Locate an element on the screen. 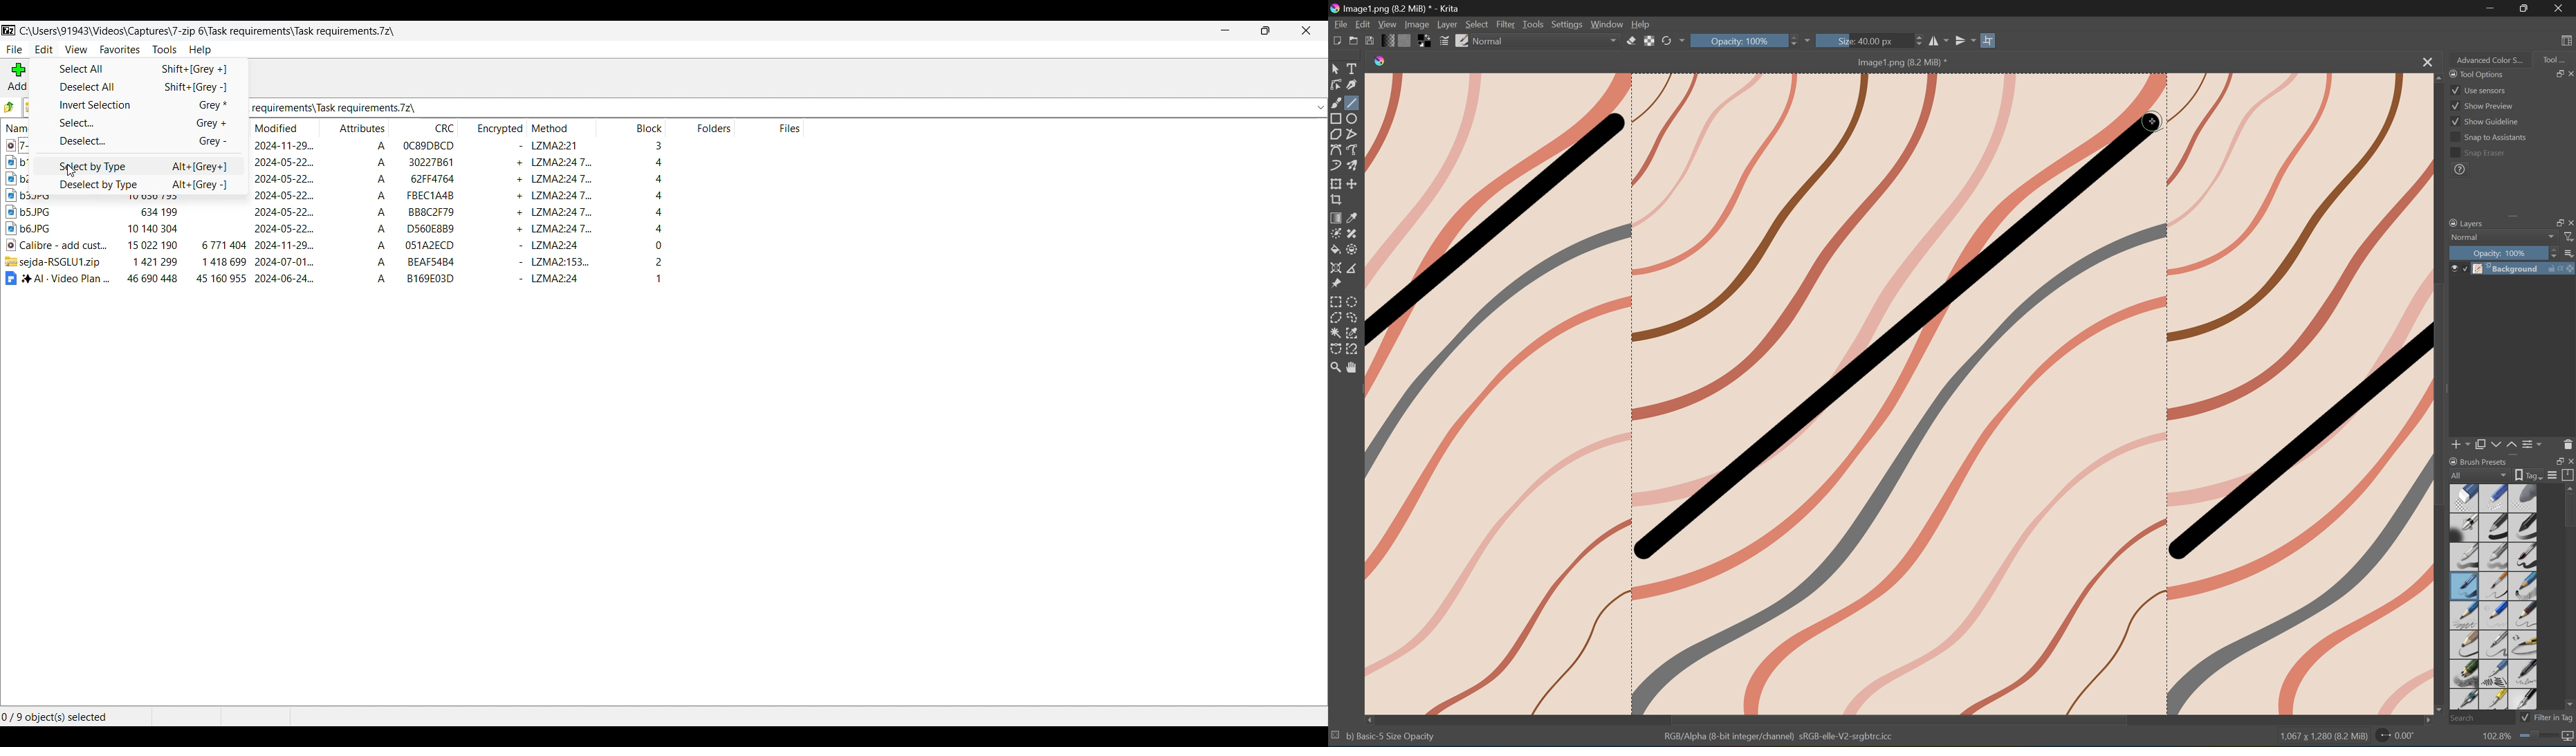  Attributes is located at coordinates (354, 214).